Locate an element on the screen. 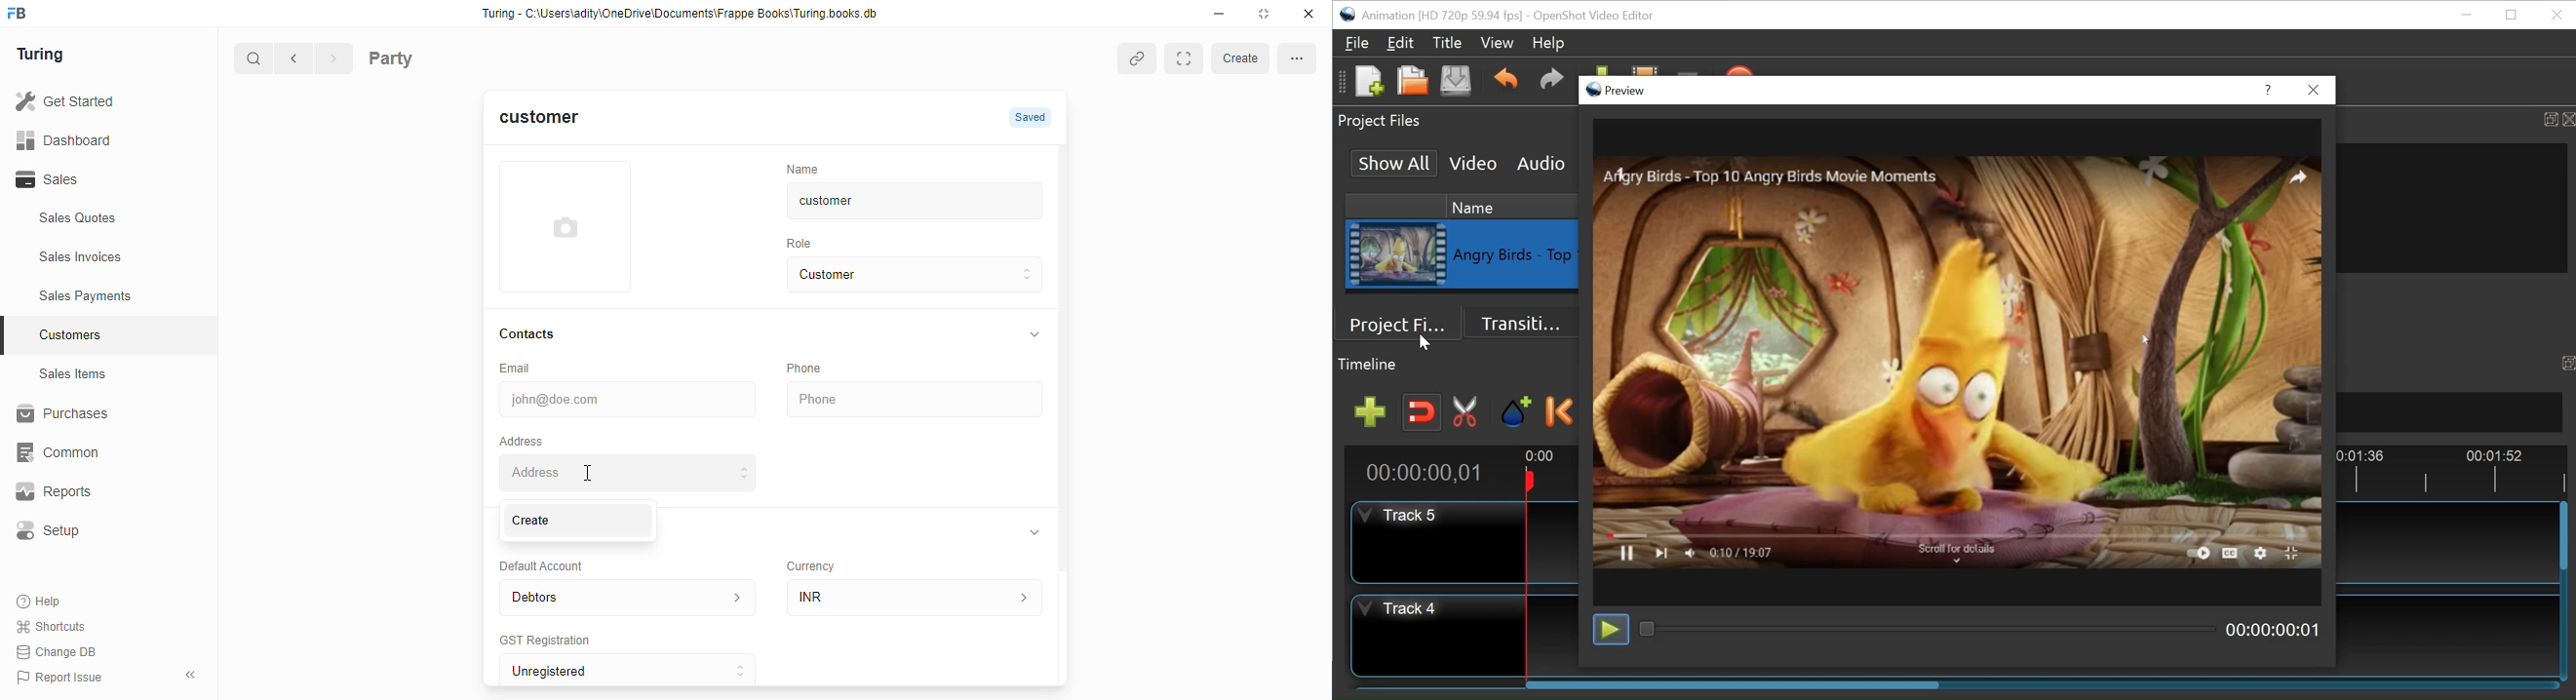 The image size is (2576, 700). Preview is located at coordinates (1617, 91).